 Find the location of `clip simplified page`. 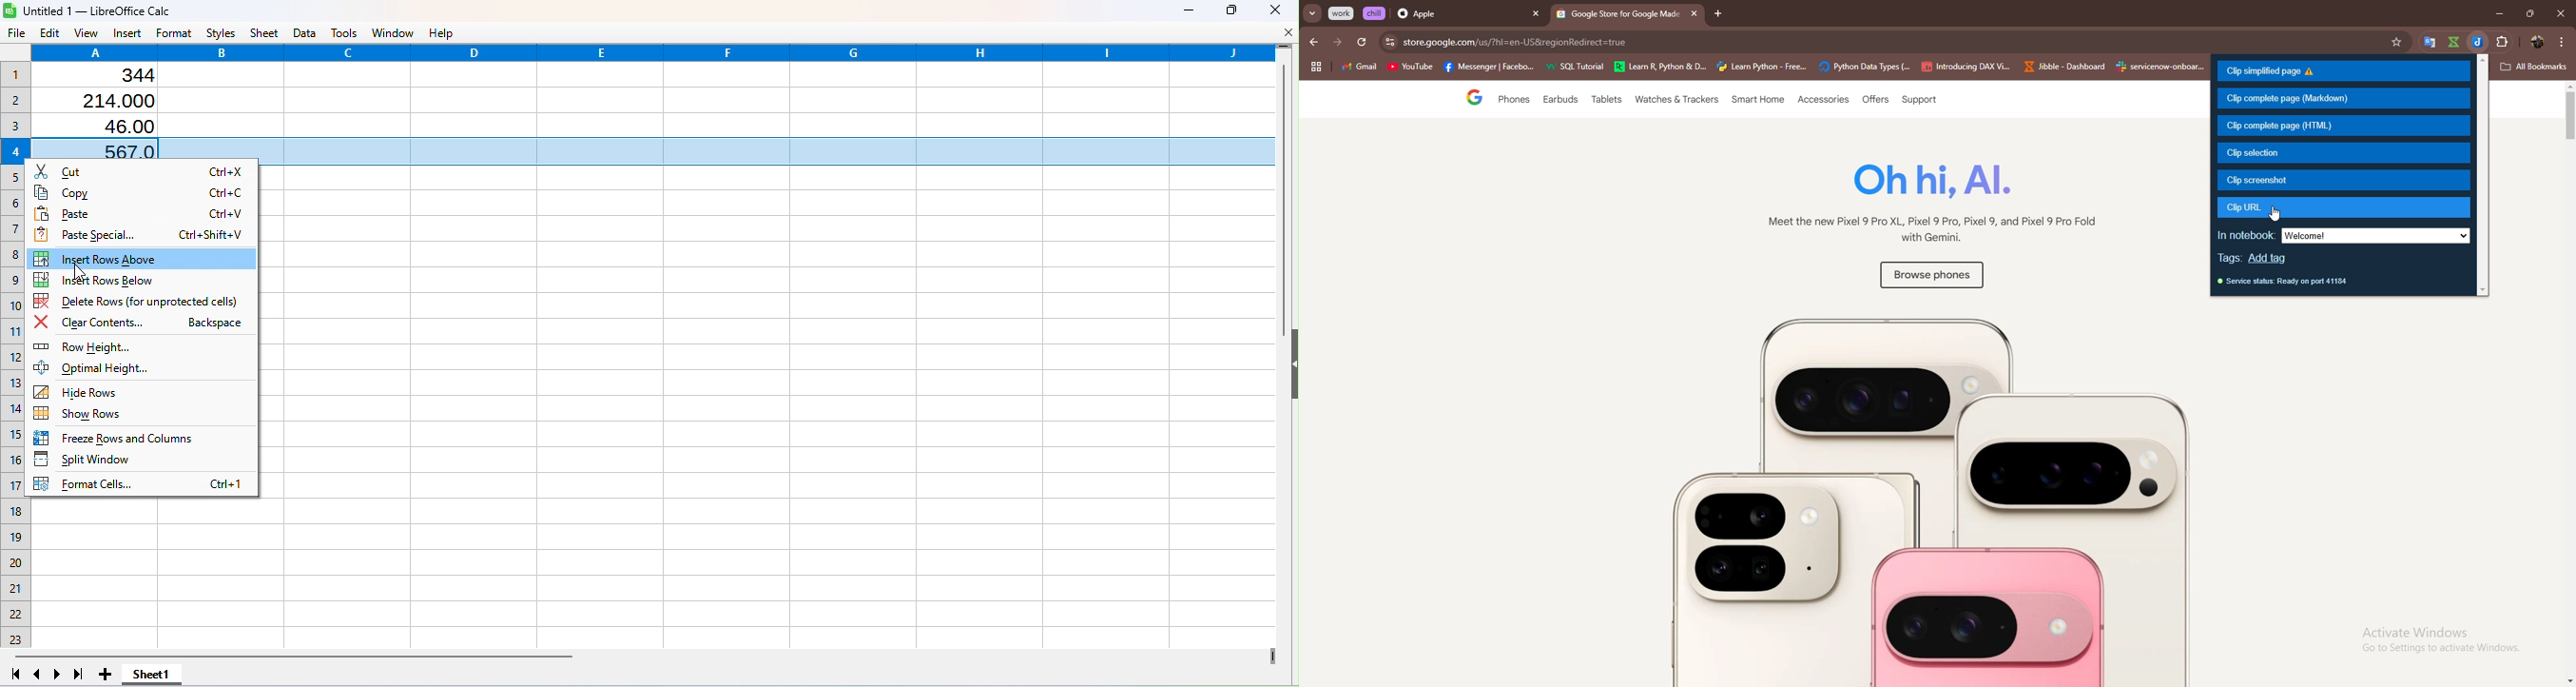

clip simplified page is located at coordinates (2343, 72).